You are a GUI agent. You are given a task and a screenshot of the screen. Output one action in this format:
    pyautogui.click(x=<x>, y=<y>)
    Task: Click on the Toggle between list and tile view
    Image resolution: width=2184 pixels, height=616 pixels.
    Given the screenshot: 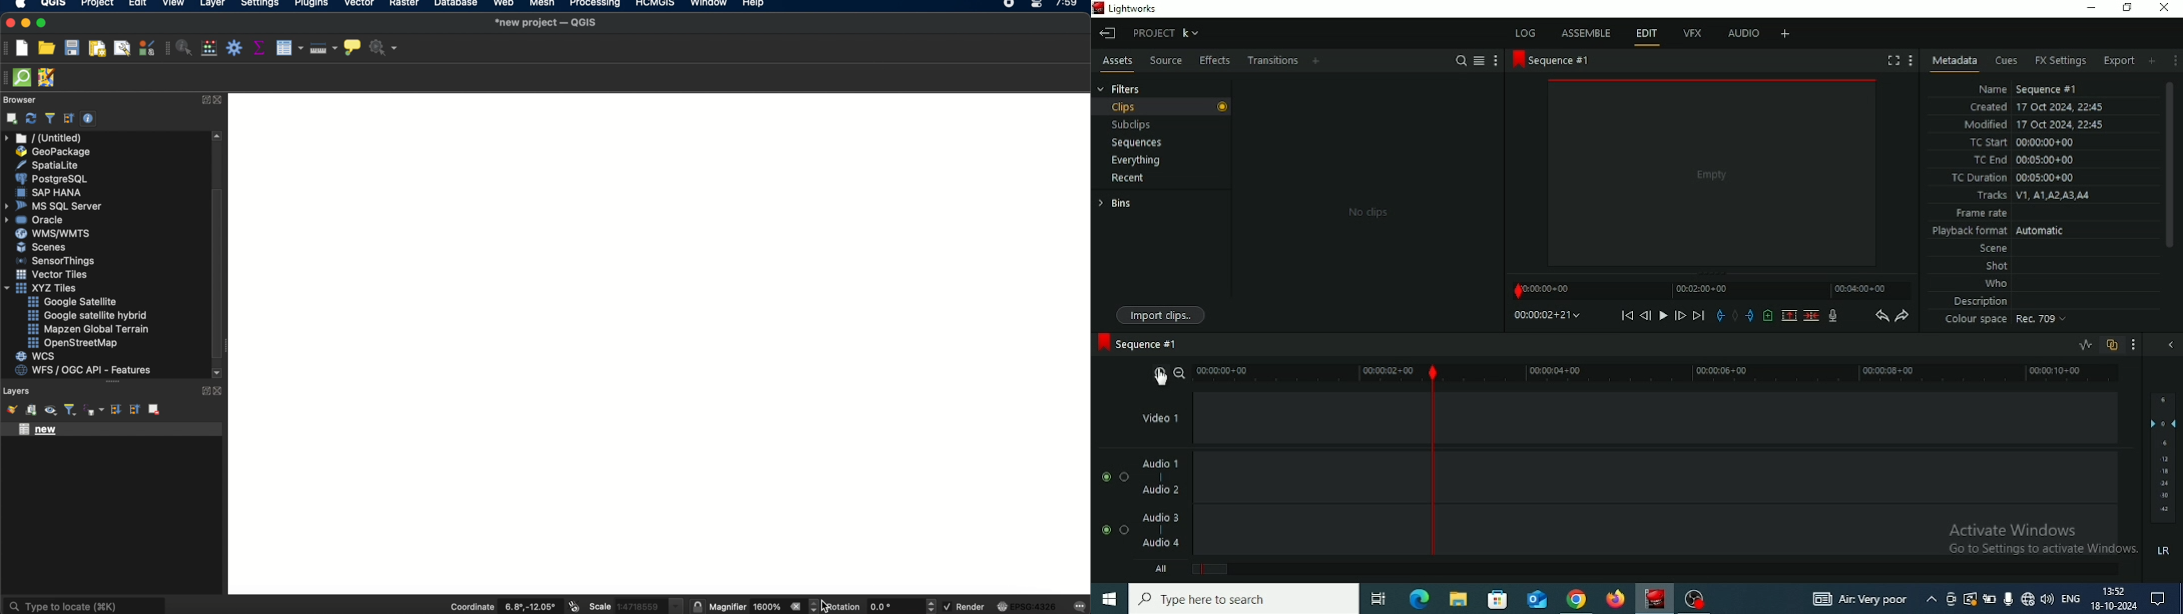 What is the action you would take?
    pyautogui.click(x=1479, y=61)
    